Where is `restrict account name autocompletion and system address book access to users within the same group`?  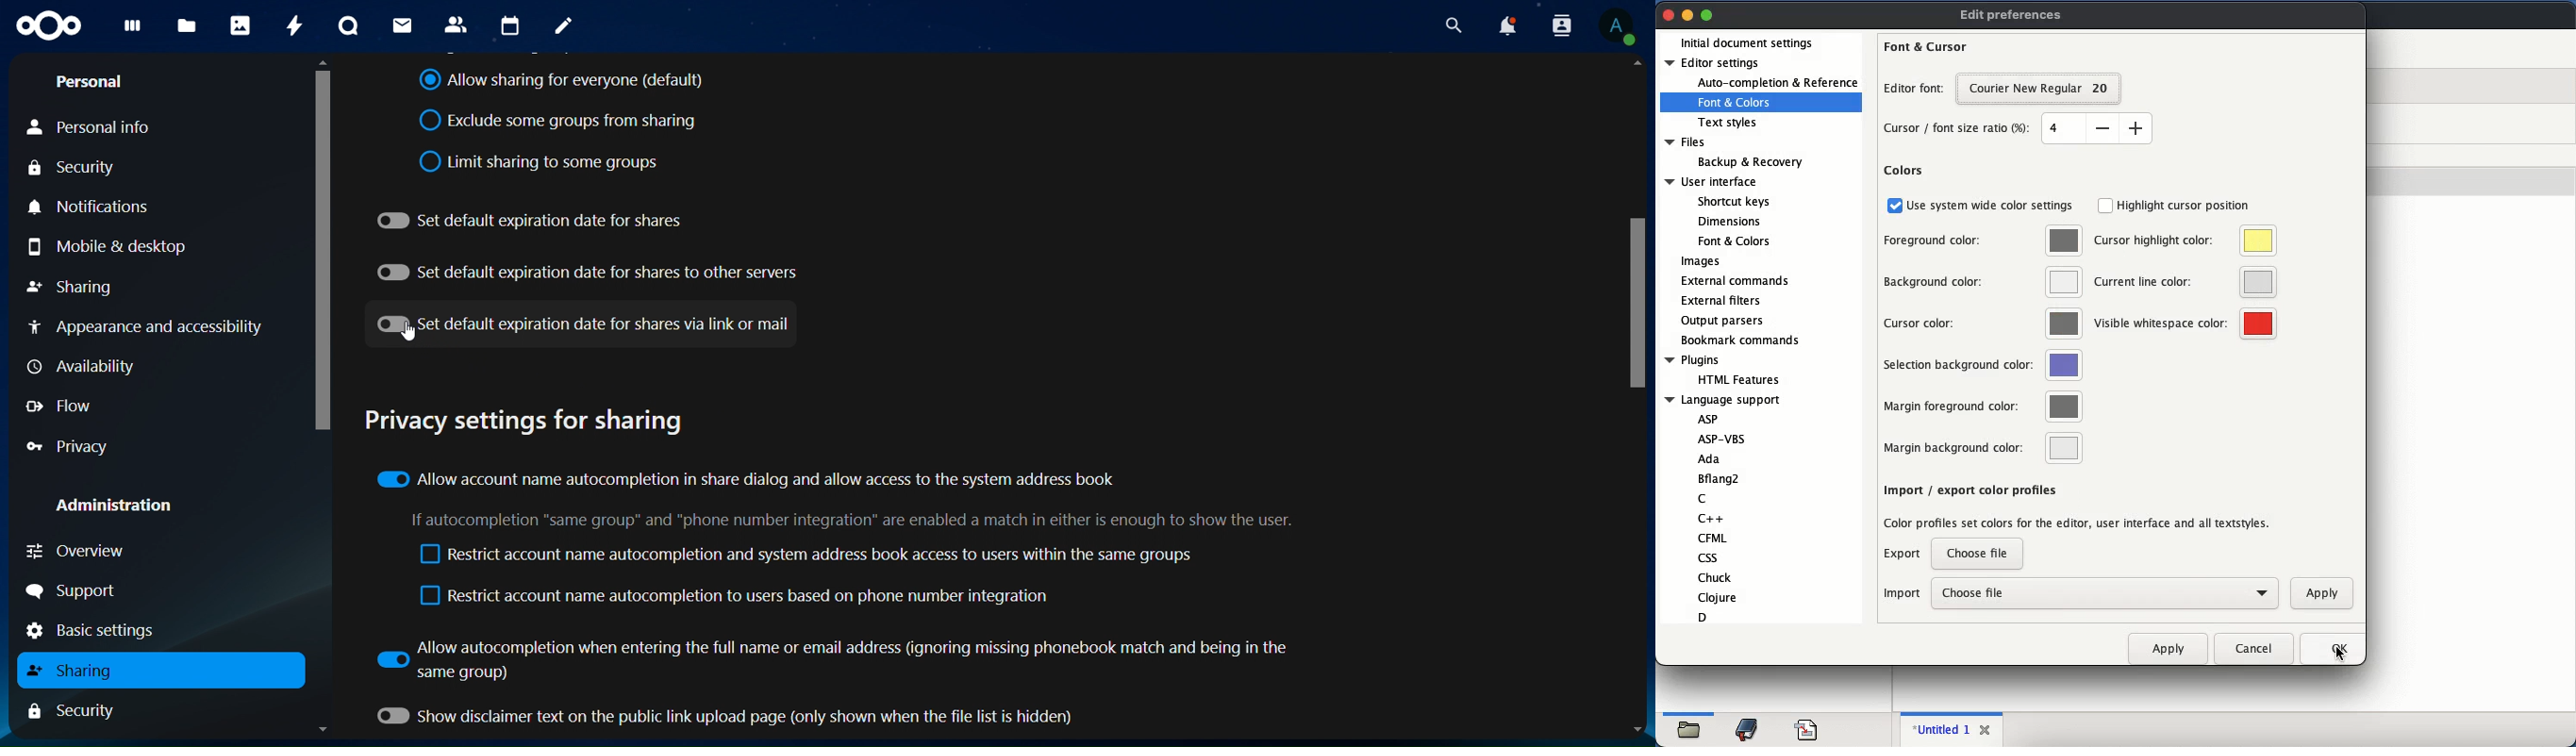
restrict account name autocompletion and system address book access to users within the same group is located at coordinates (807, 553).